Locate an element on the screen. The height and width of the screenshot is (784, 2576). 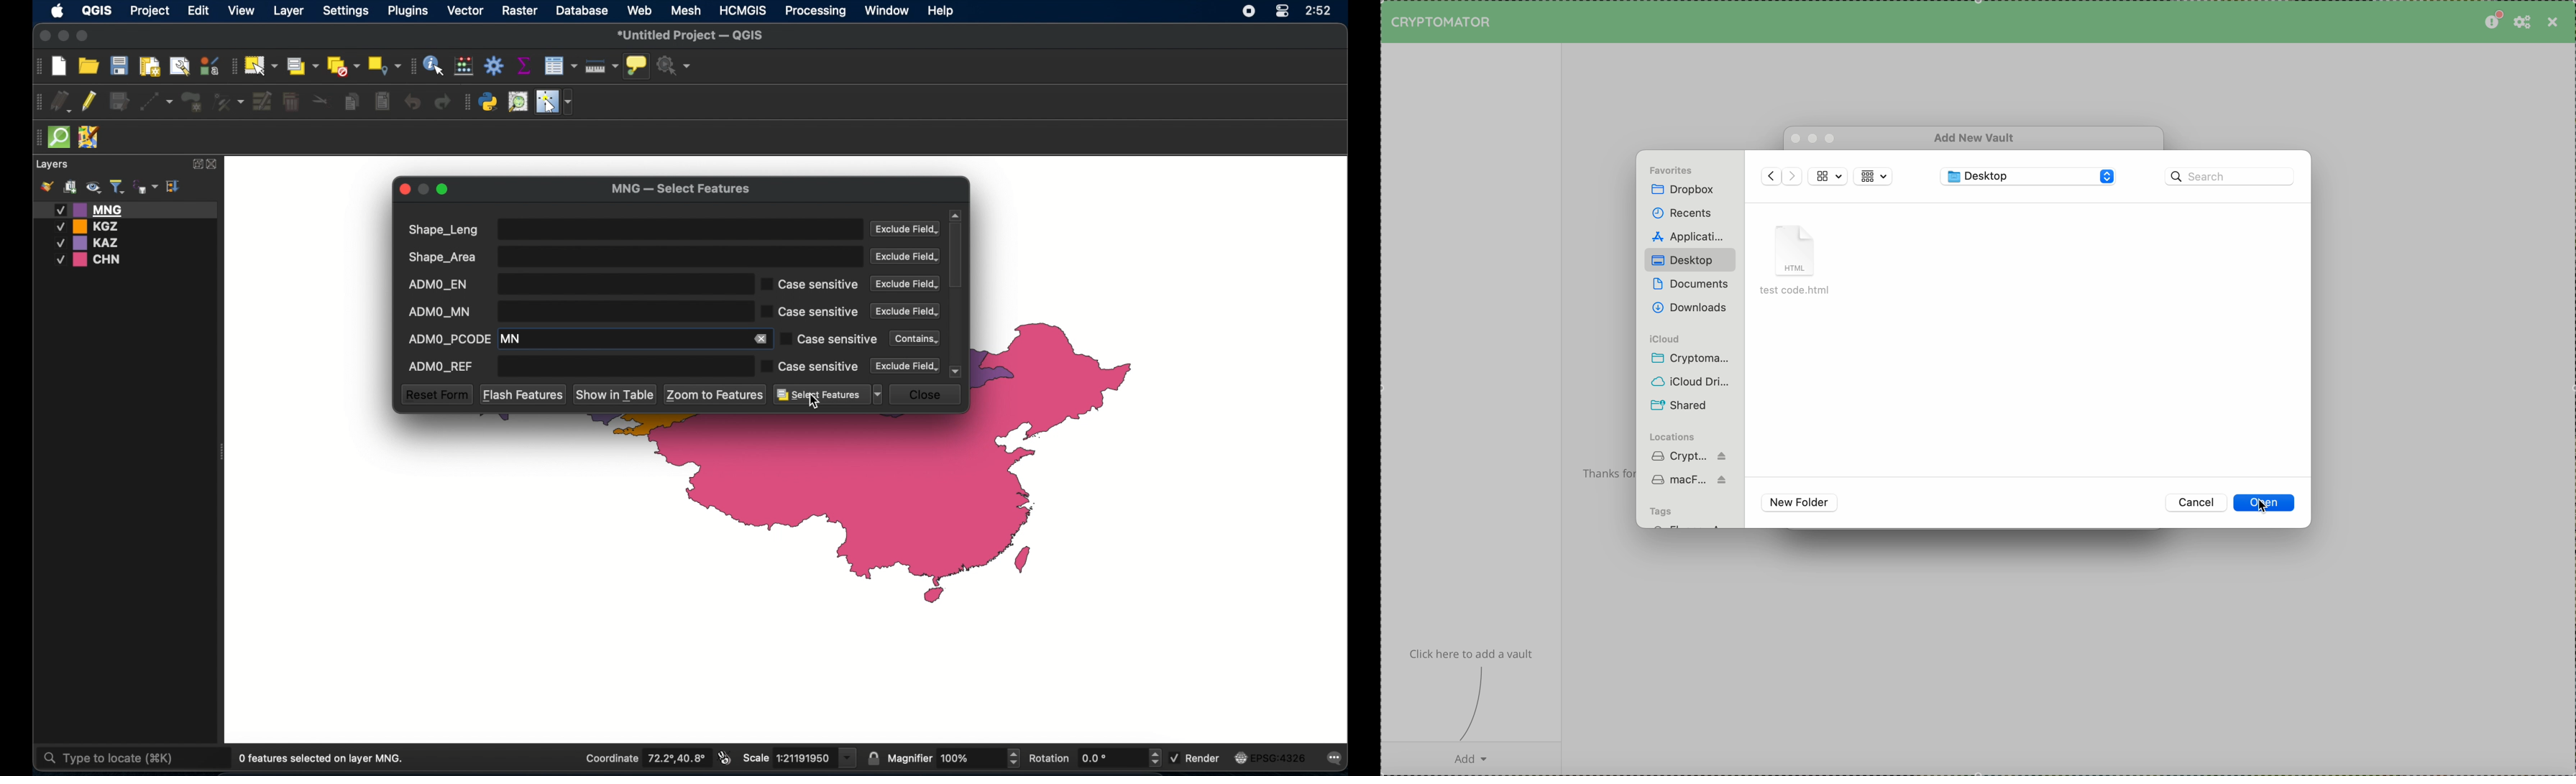
case sensitive is located at coordinates (810, 313).